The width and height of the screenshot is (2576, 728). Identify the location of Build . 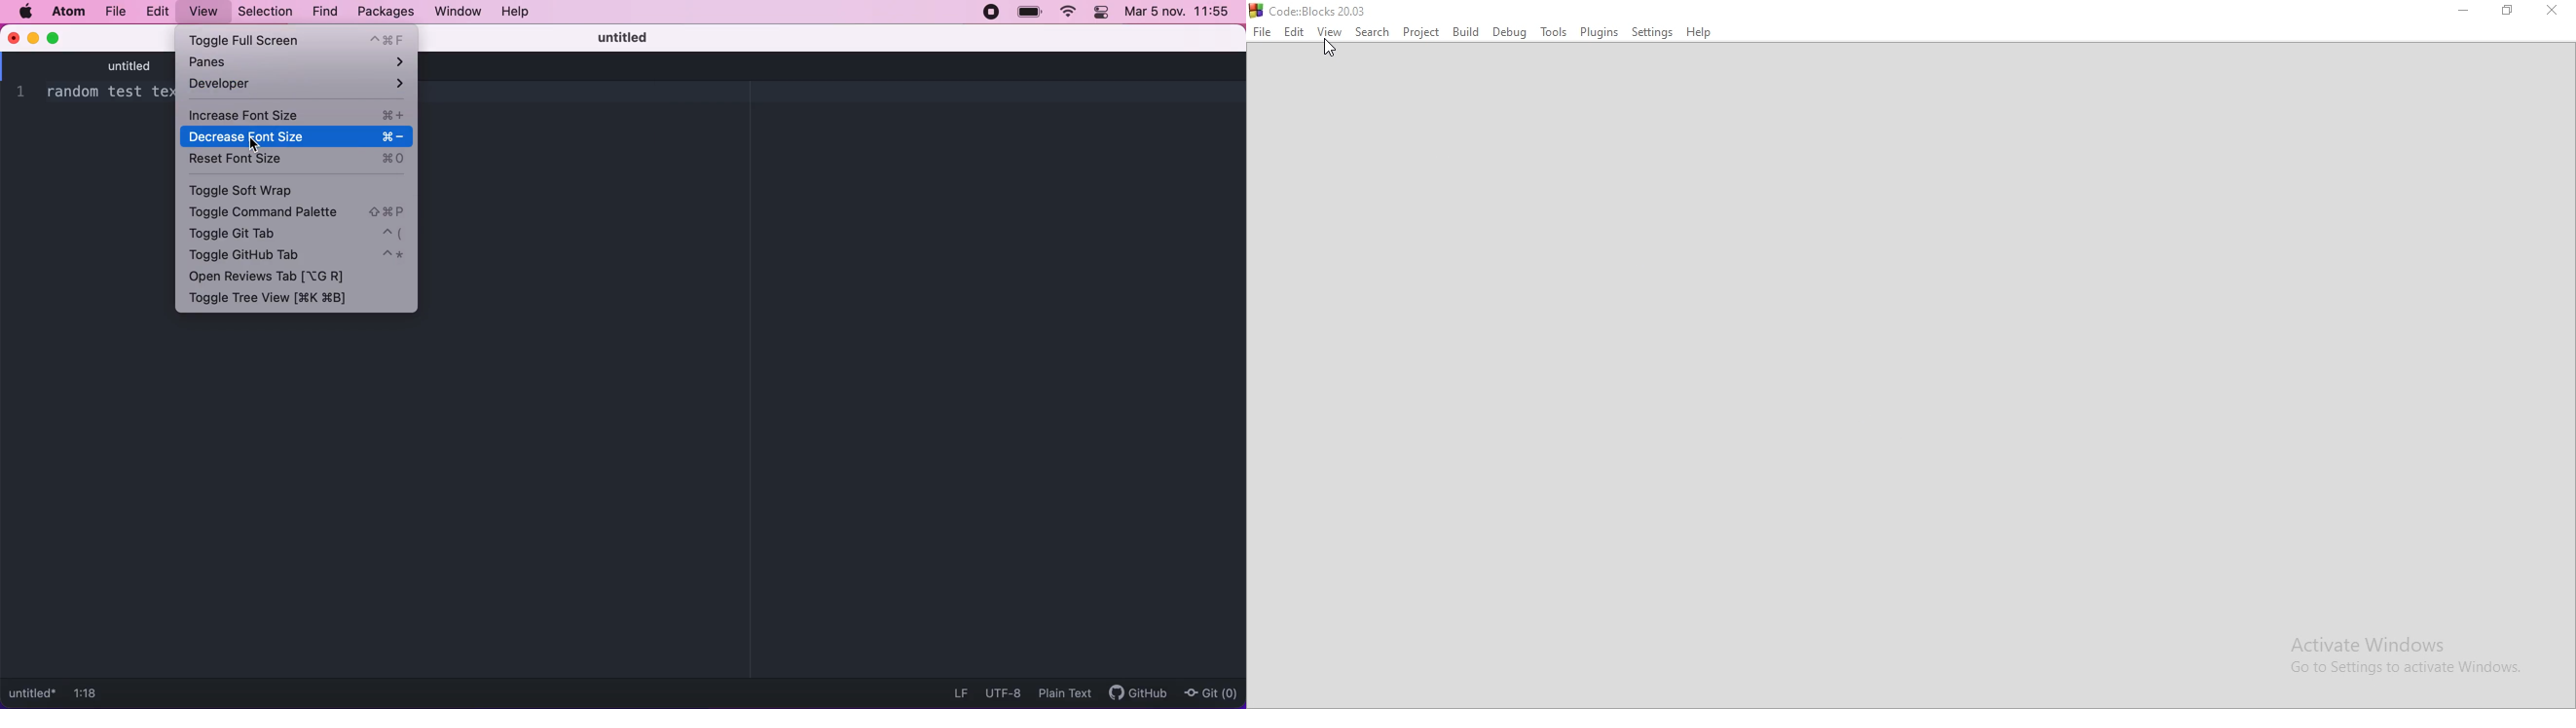
(1463, 32).